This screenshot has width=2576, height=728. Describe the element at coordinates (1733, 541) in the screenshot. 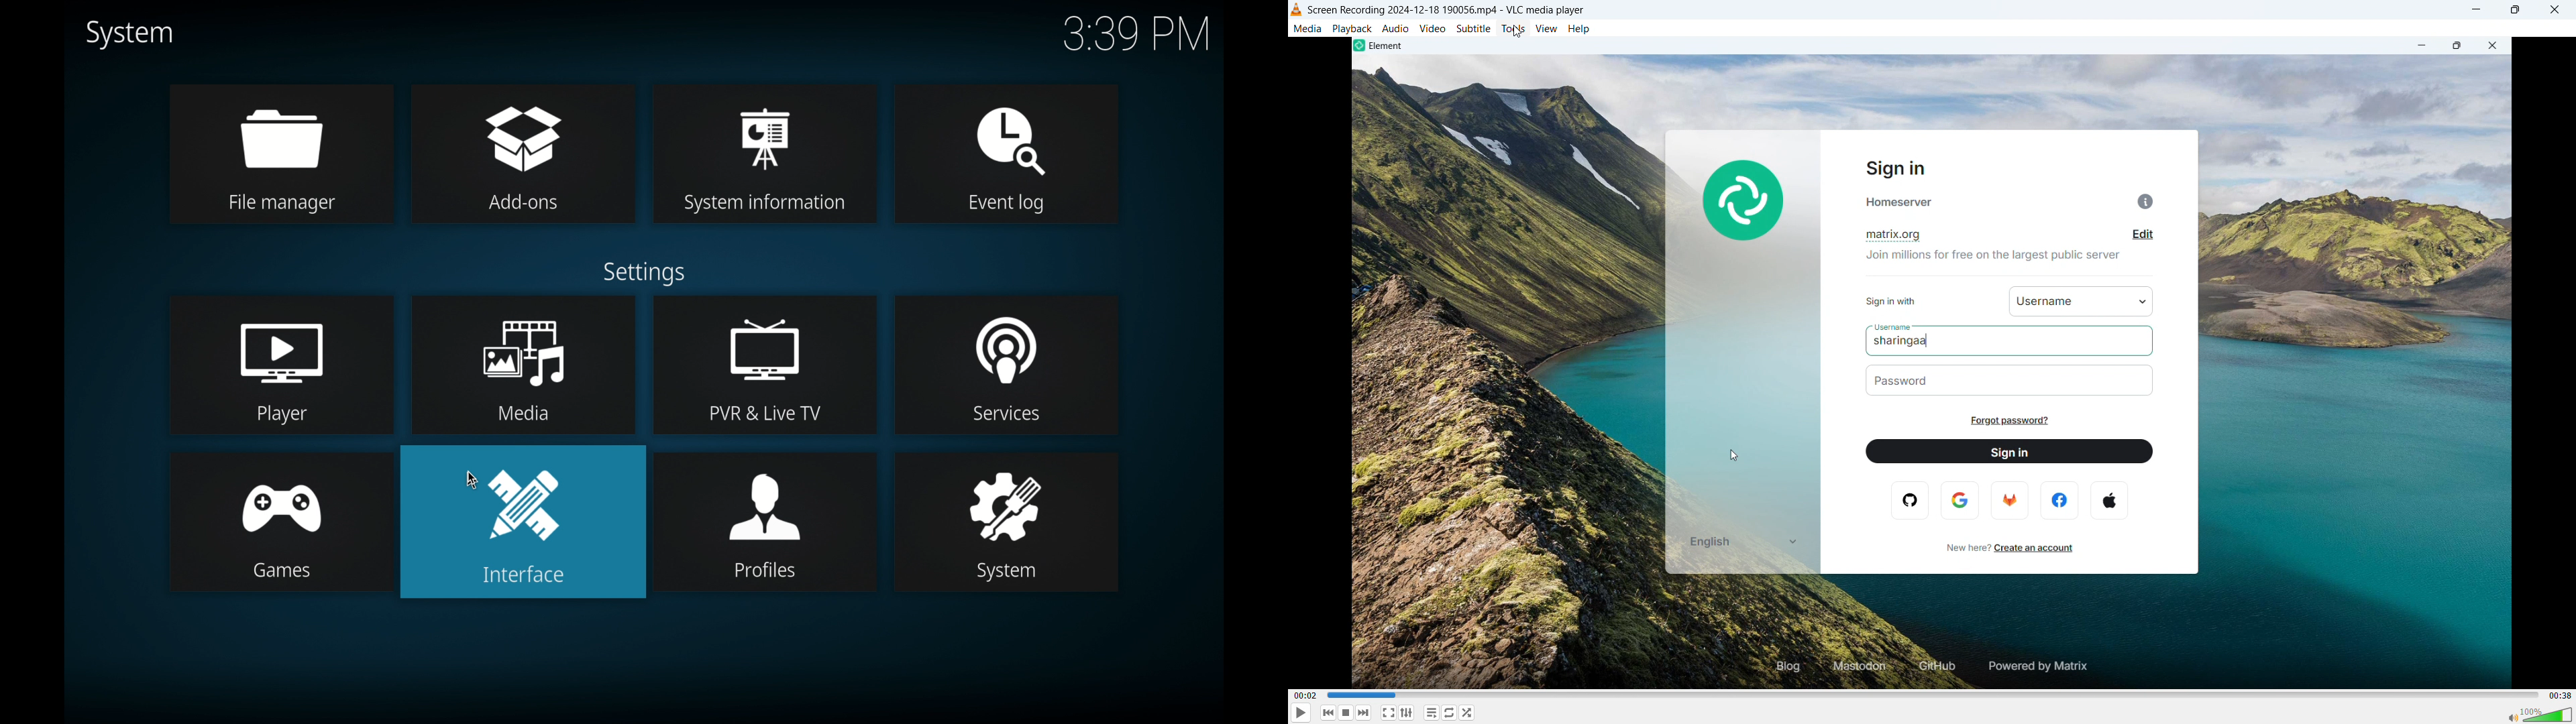

I see `english` at that location.